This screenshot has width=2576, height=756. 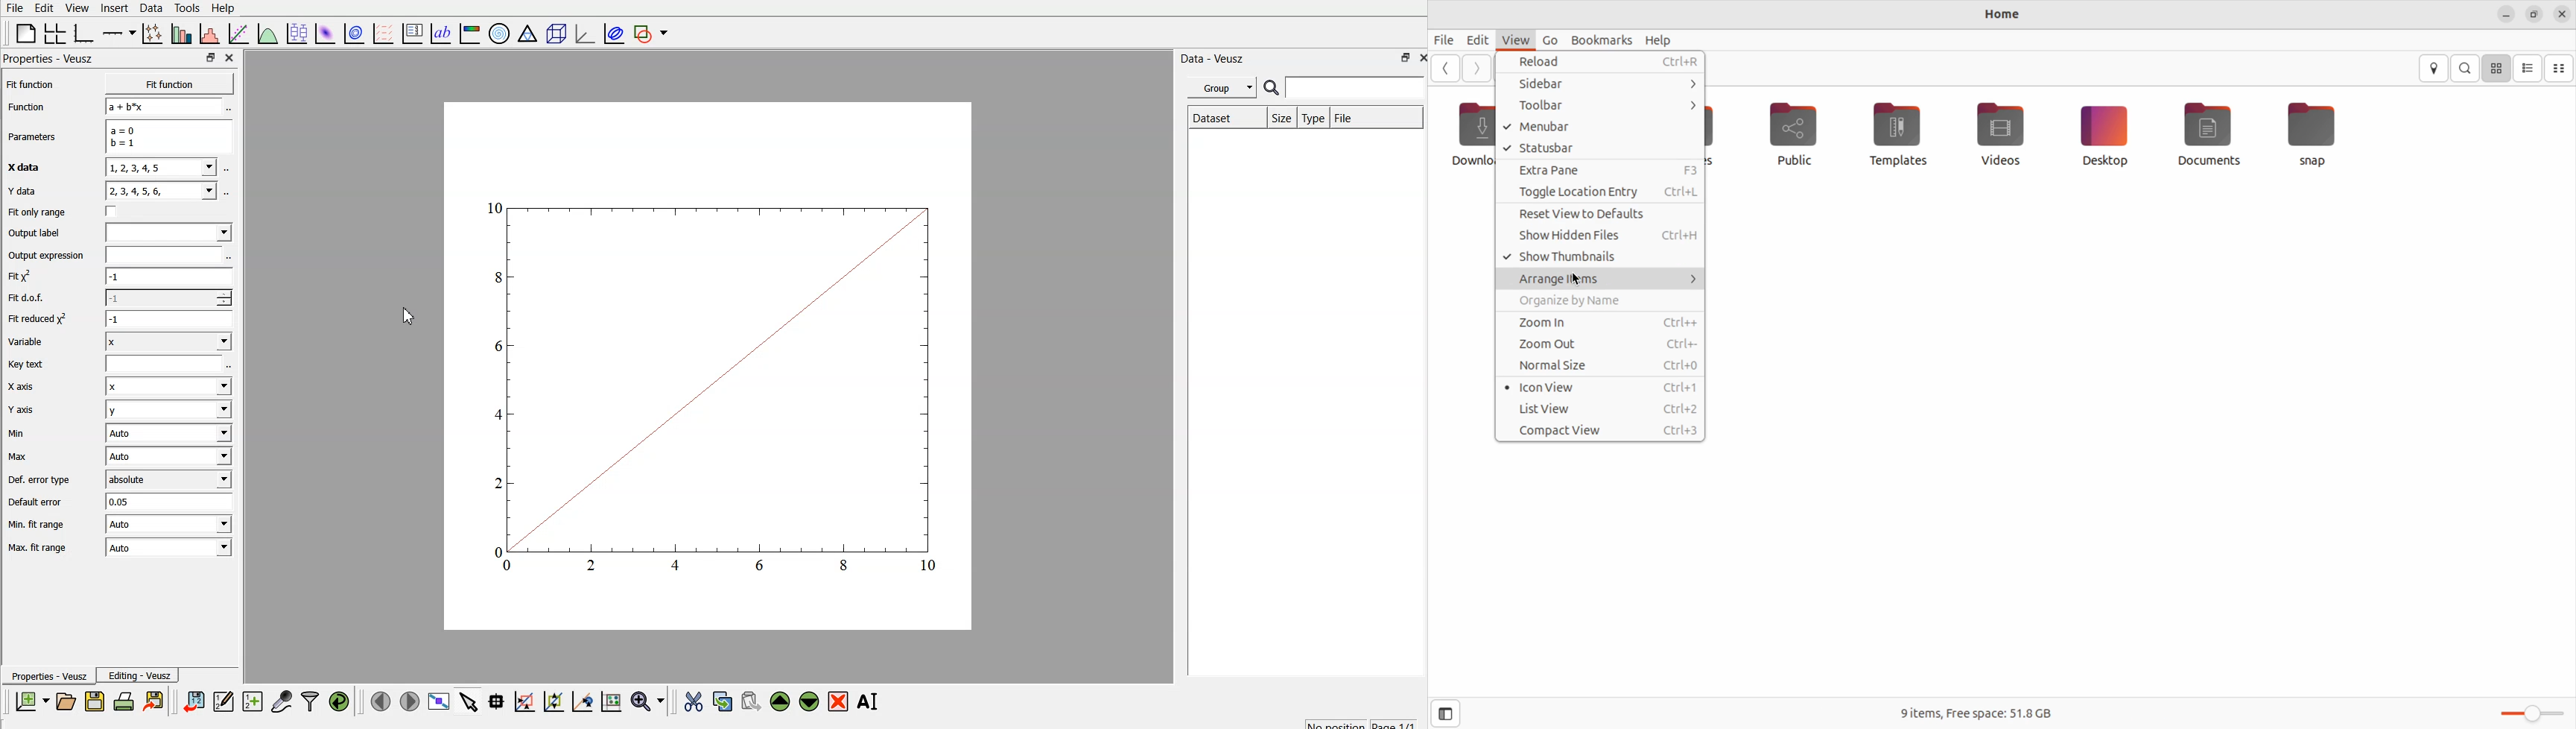 What do you see at coordinates (440, 34) in the screenshot?
I see `text label` at bounding box center [440, 34].